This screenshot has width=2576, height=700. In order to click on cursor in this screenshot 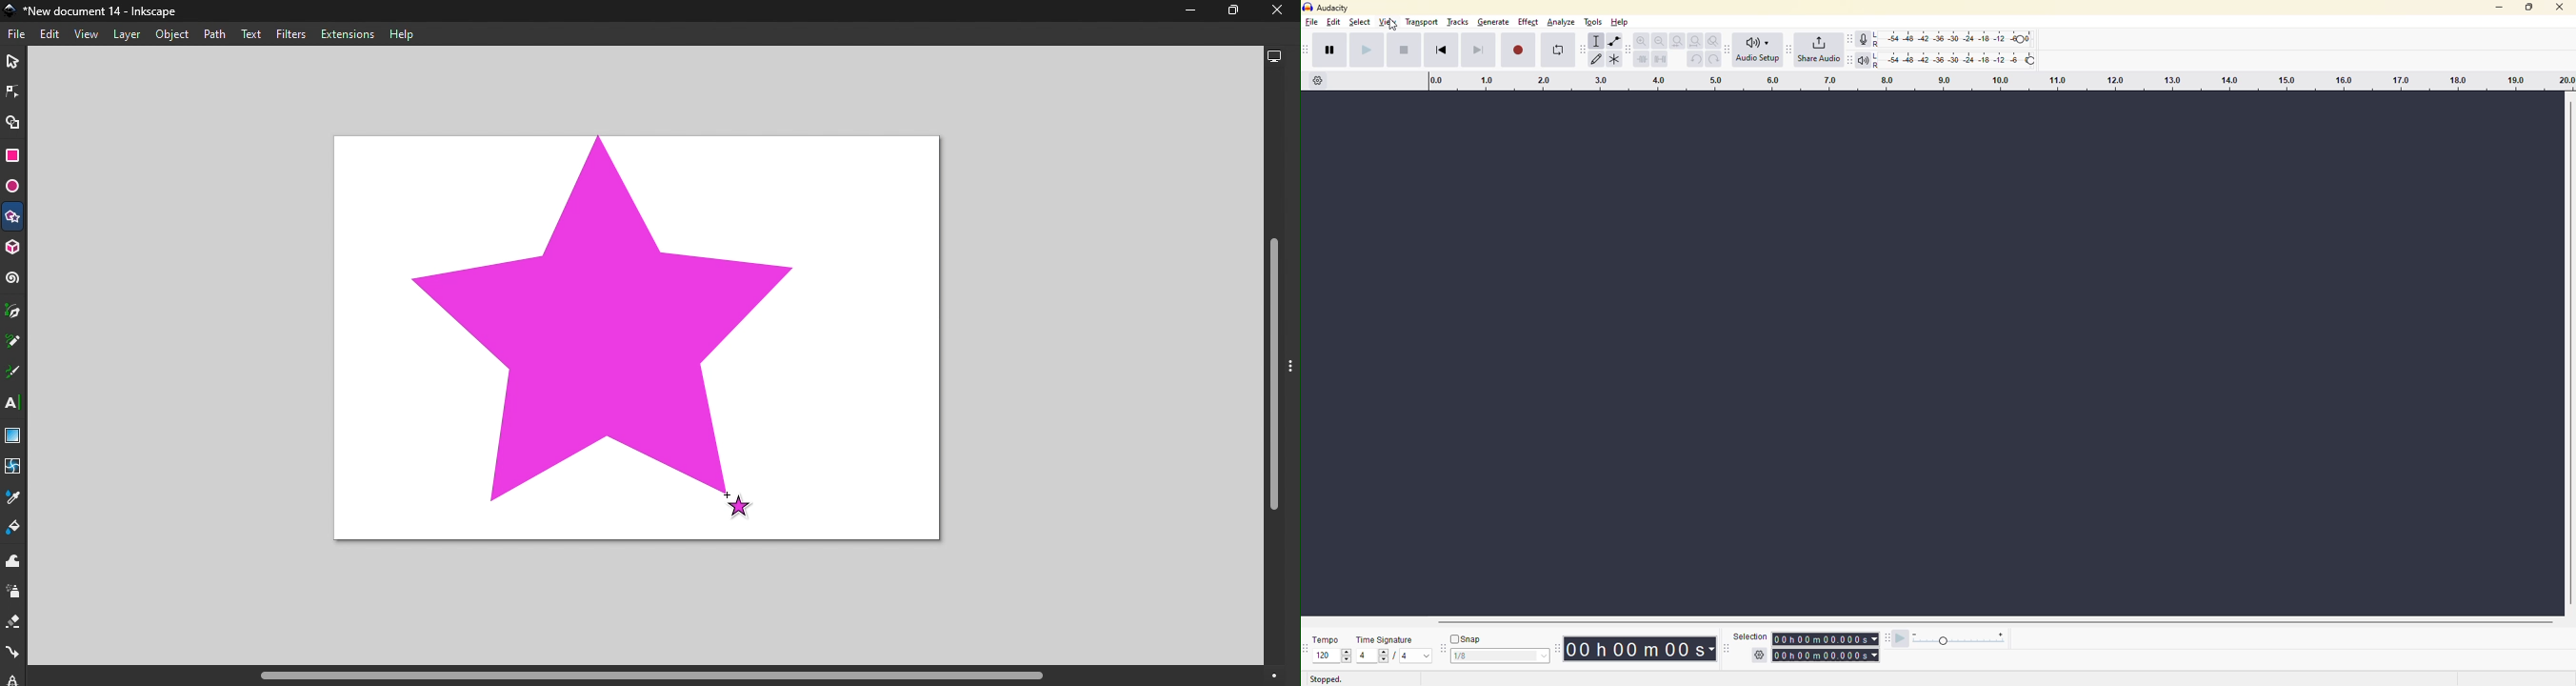, I will do `click(1393, 26)`.